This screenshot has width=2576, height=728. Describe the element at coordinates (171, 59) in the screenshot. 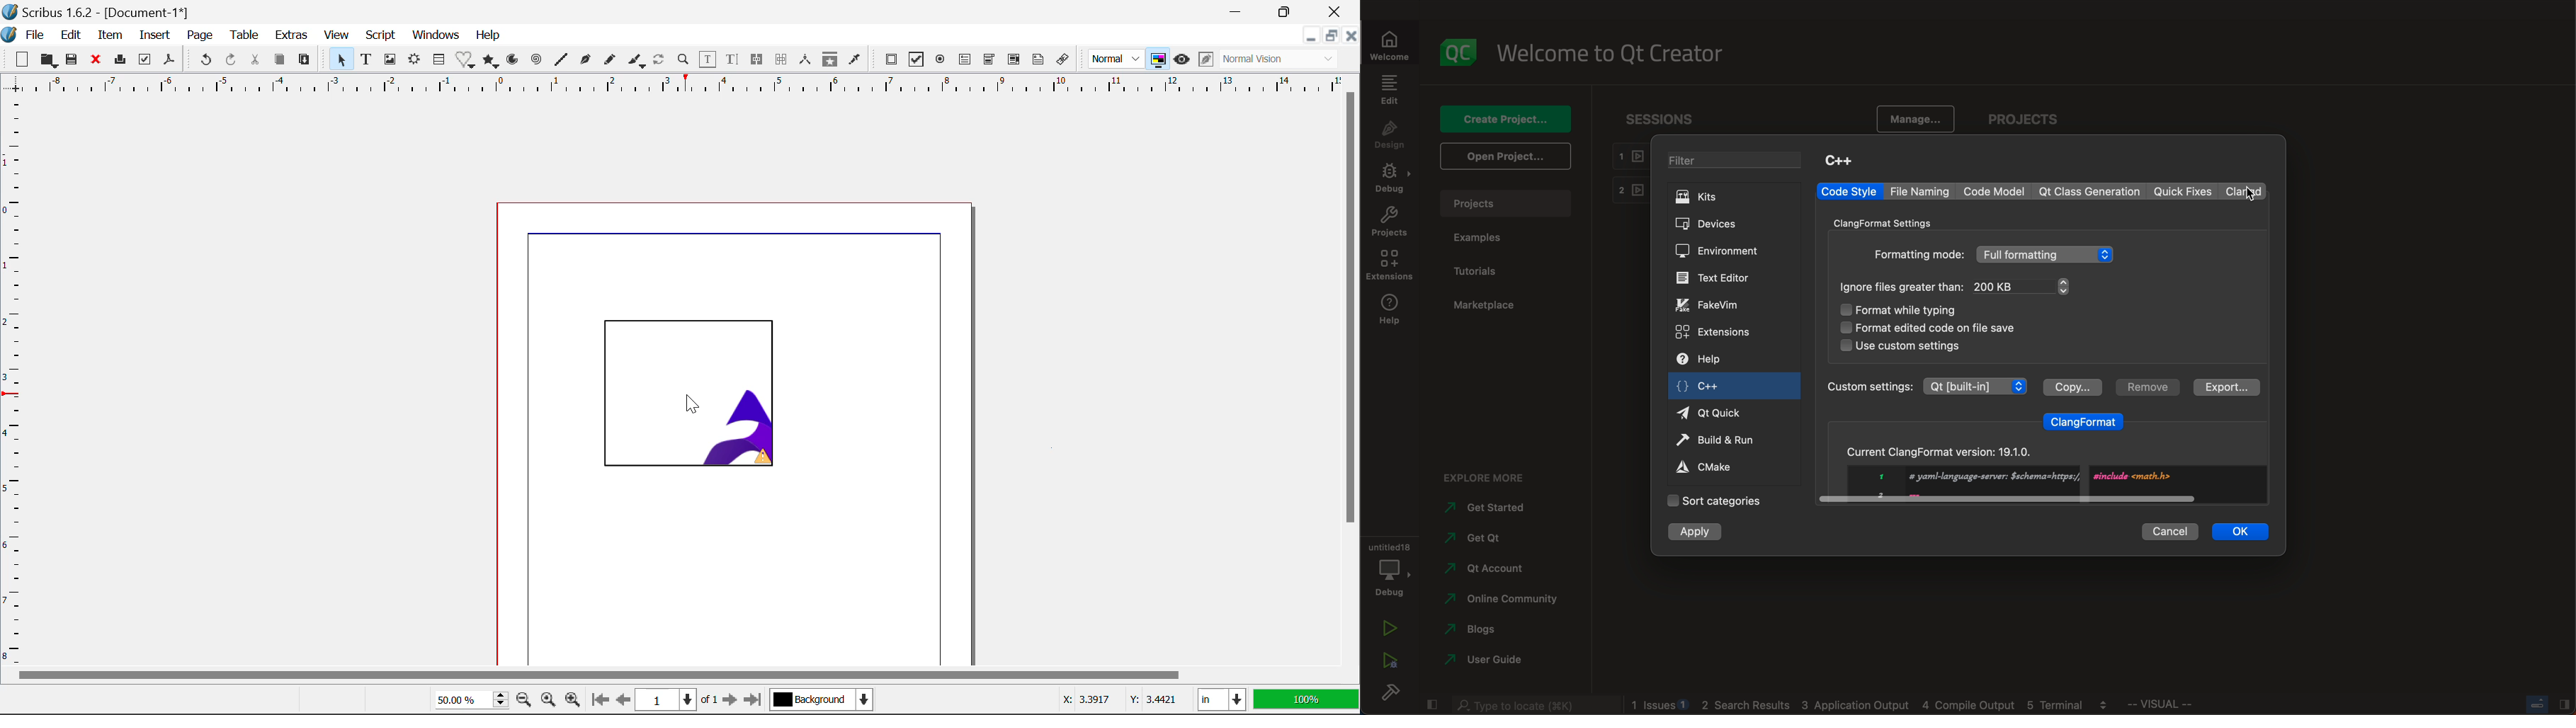

I see `Save as Pdf` at that location.